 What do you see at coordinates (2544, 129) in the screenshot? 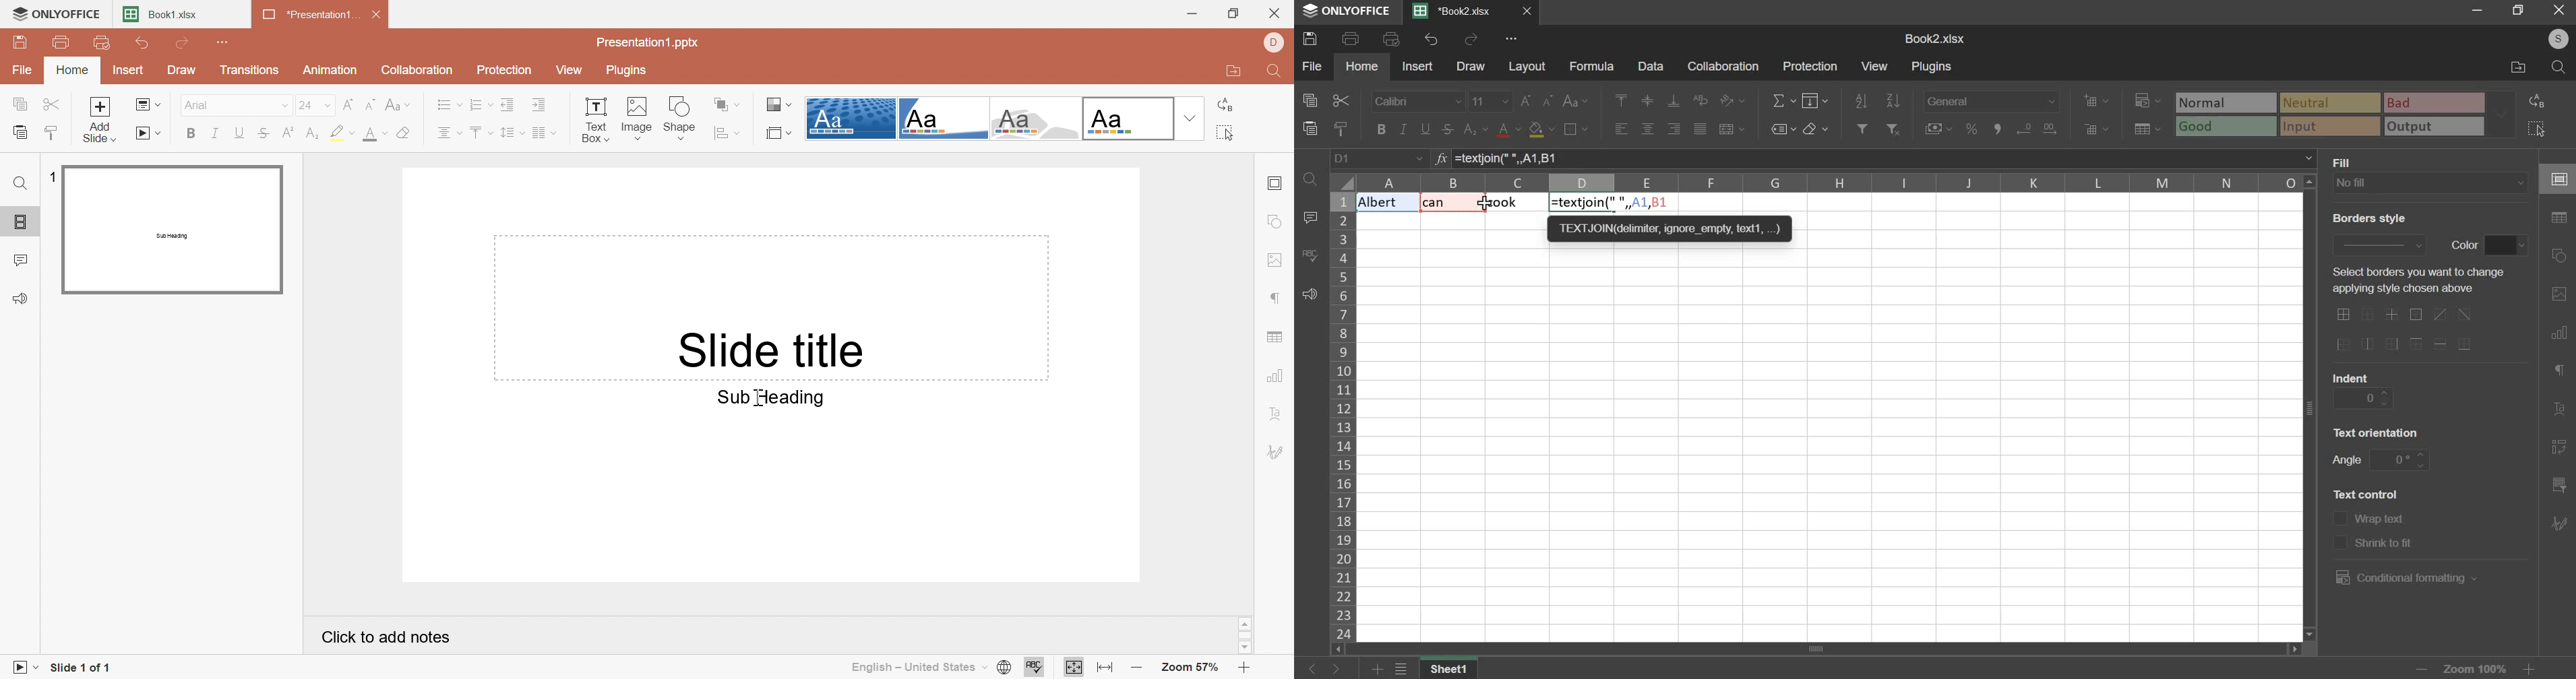
I see `select` at bounding box center [2544, 129].